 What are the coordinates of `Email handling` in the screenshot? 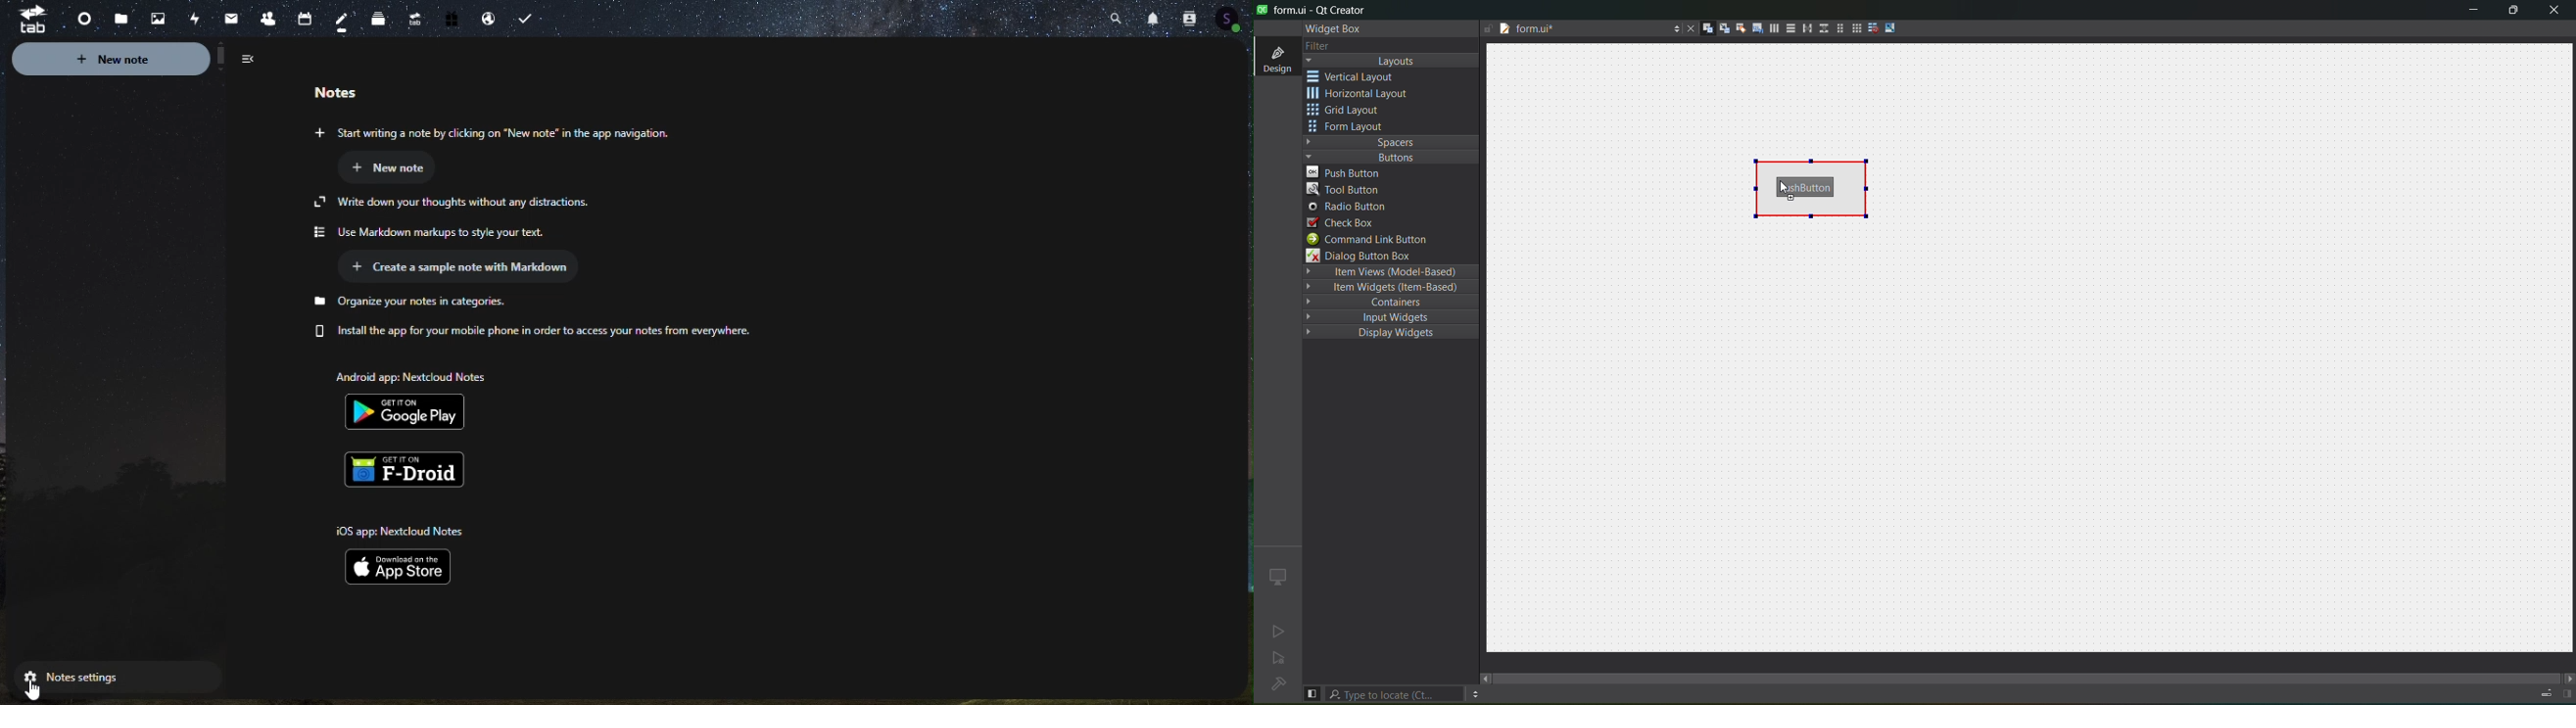 It's located at (488, 17).